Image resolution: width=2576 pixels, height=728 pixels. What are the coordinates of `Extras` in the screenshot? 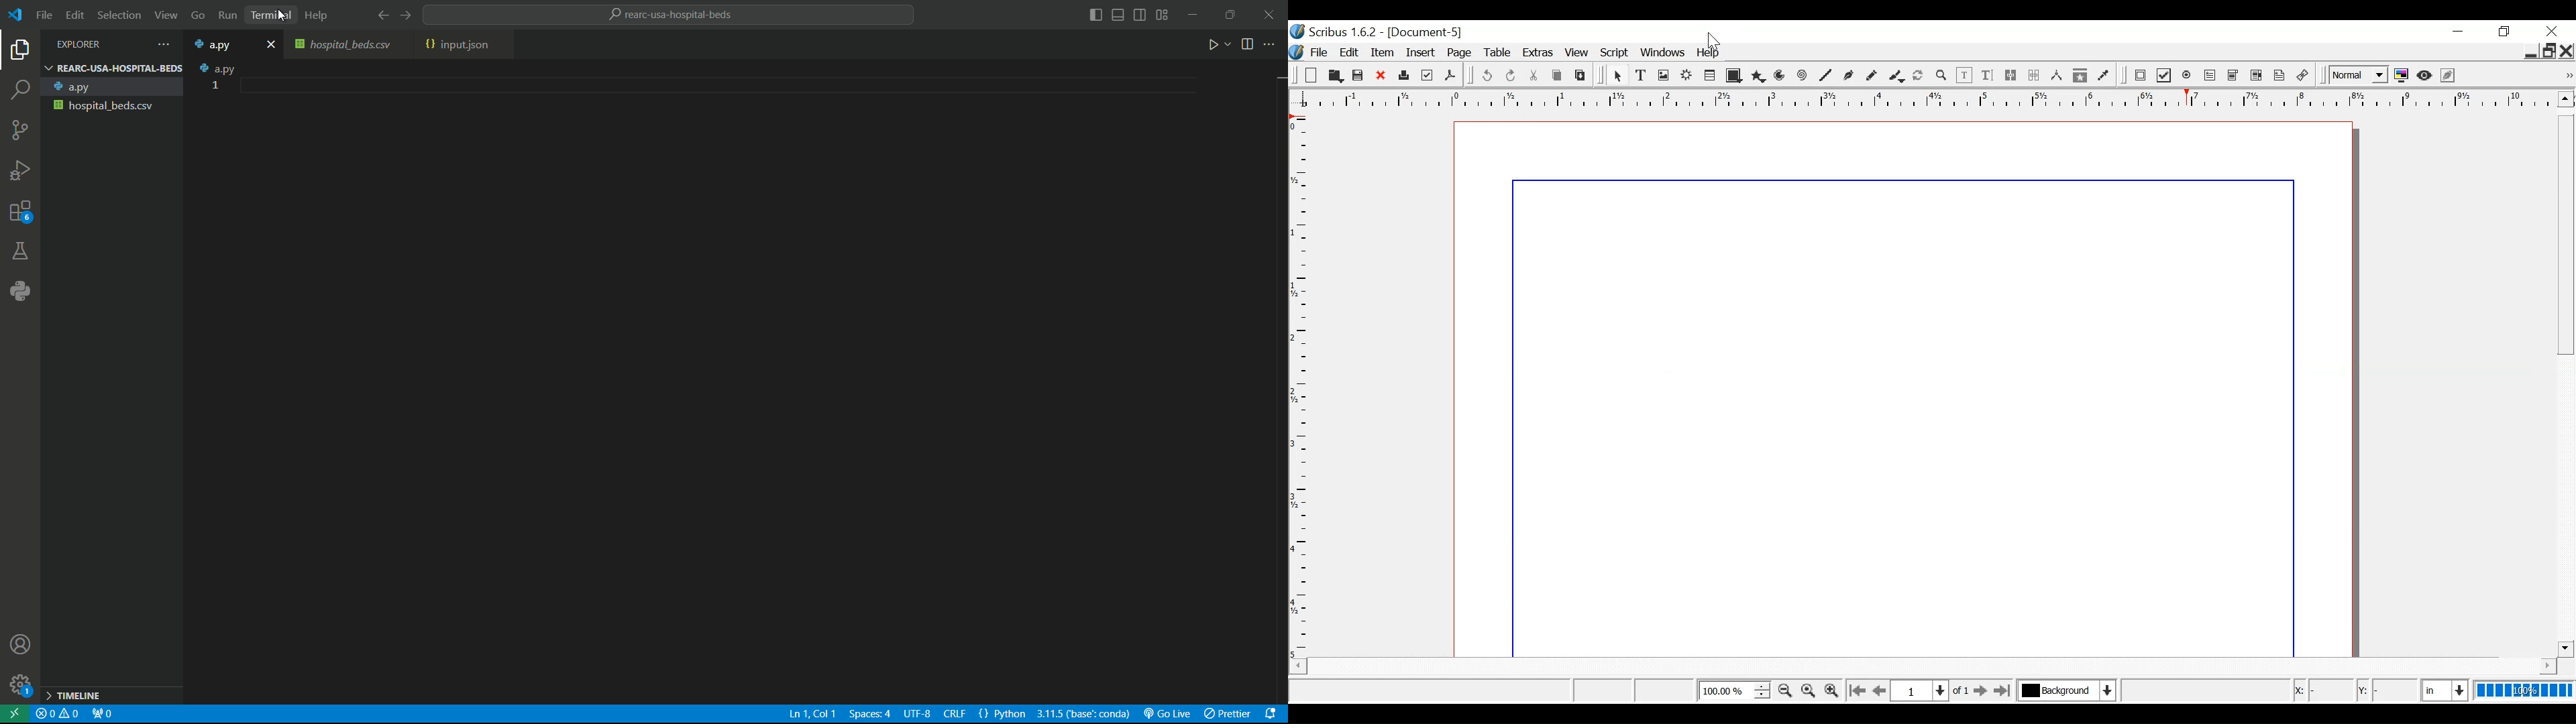 It's located at (1538, 54).